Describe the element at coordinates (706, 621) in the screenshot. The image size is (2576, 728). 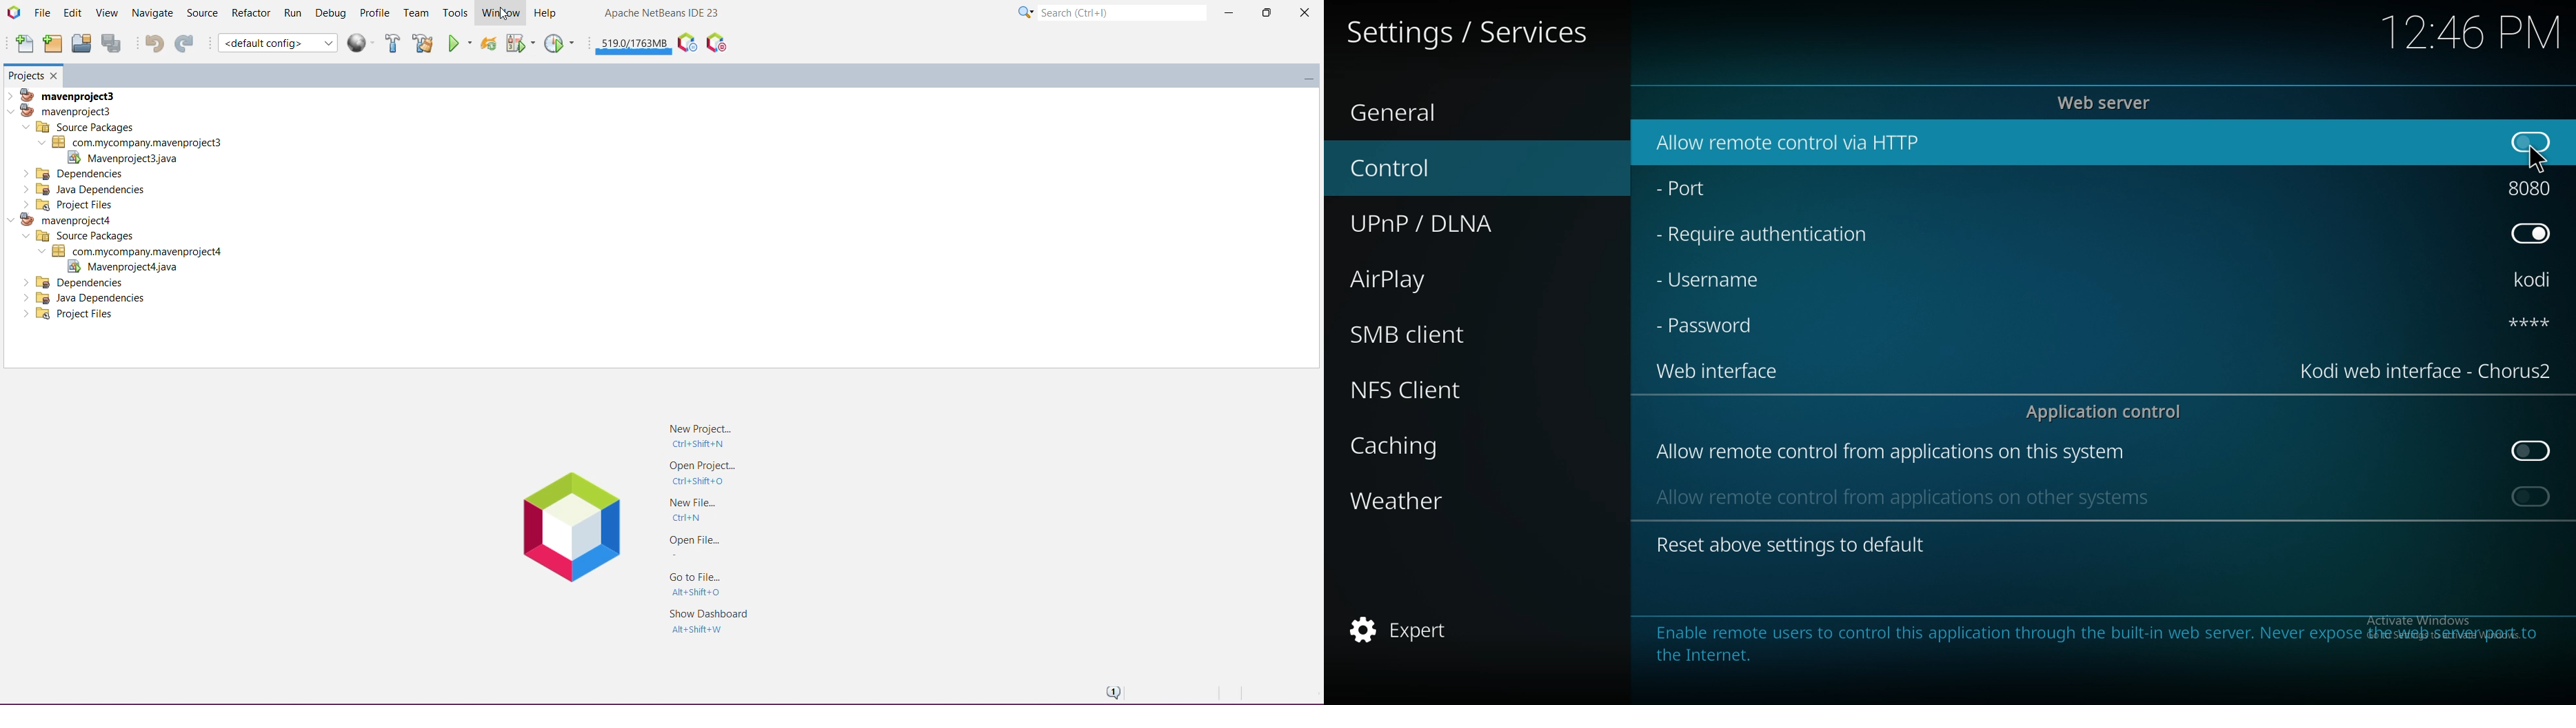
I see `Show Dashboard` at that location.